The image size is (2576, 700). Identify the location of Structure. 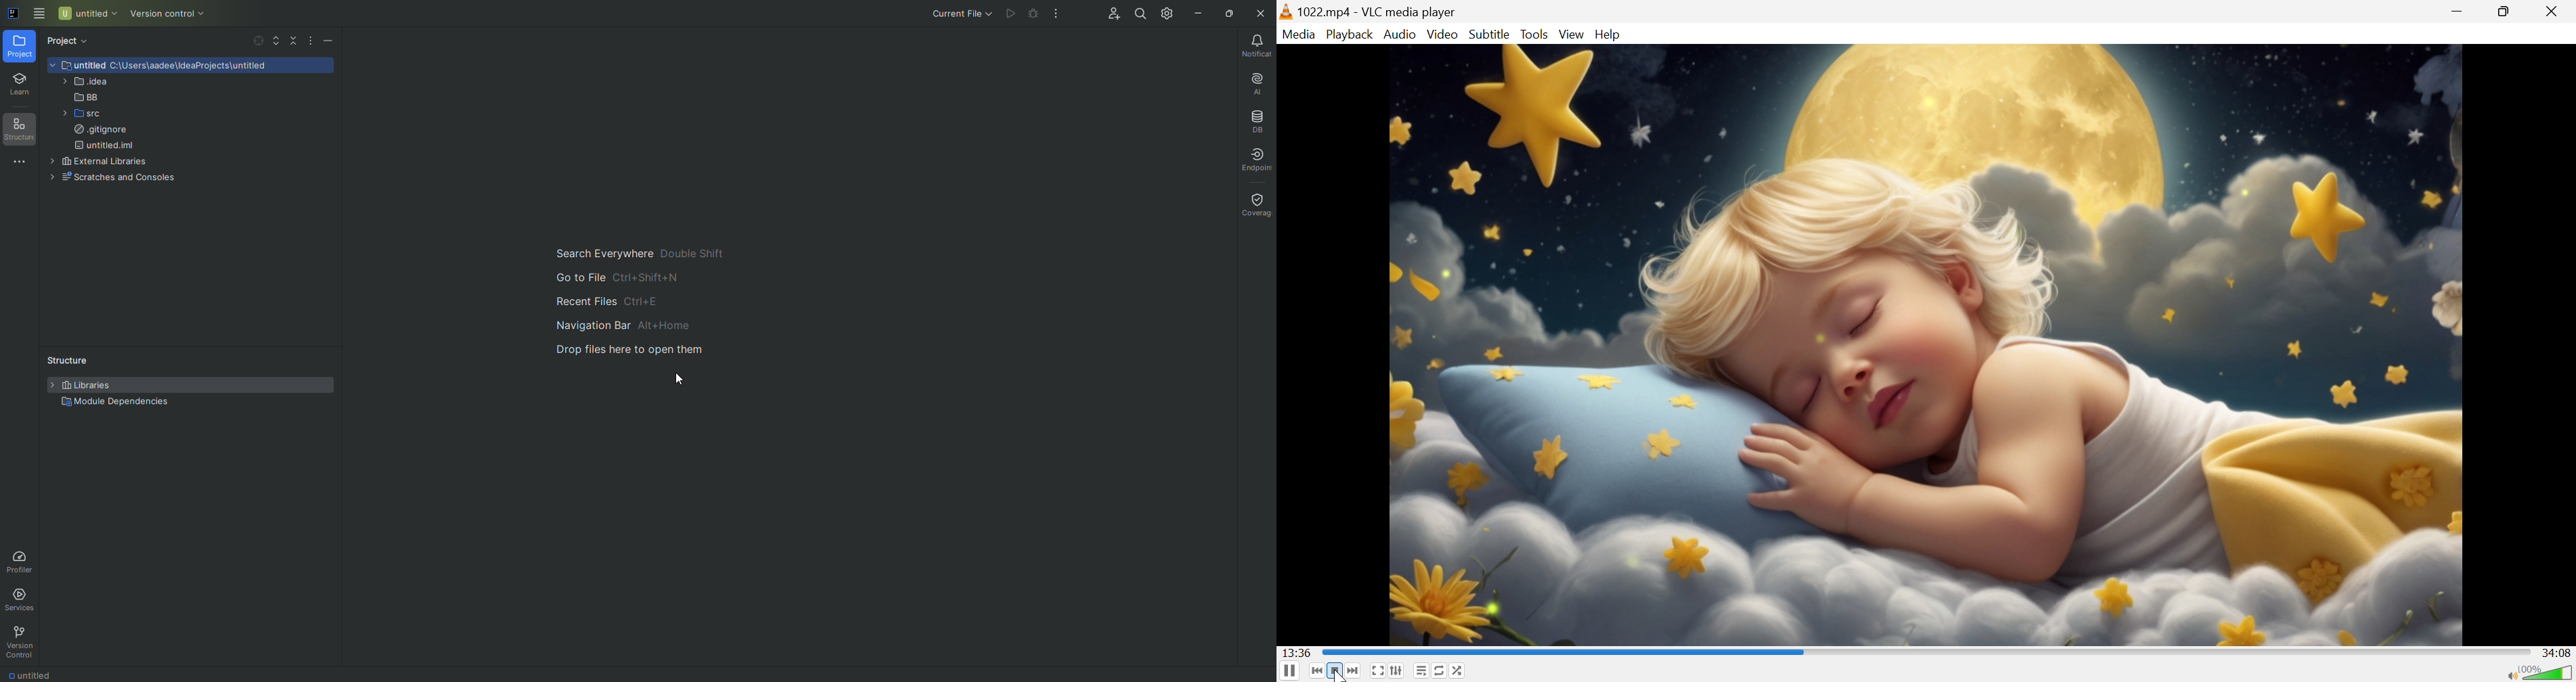
(63, 358).